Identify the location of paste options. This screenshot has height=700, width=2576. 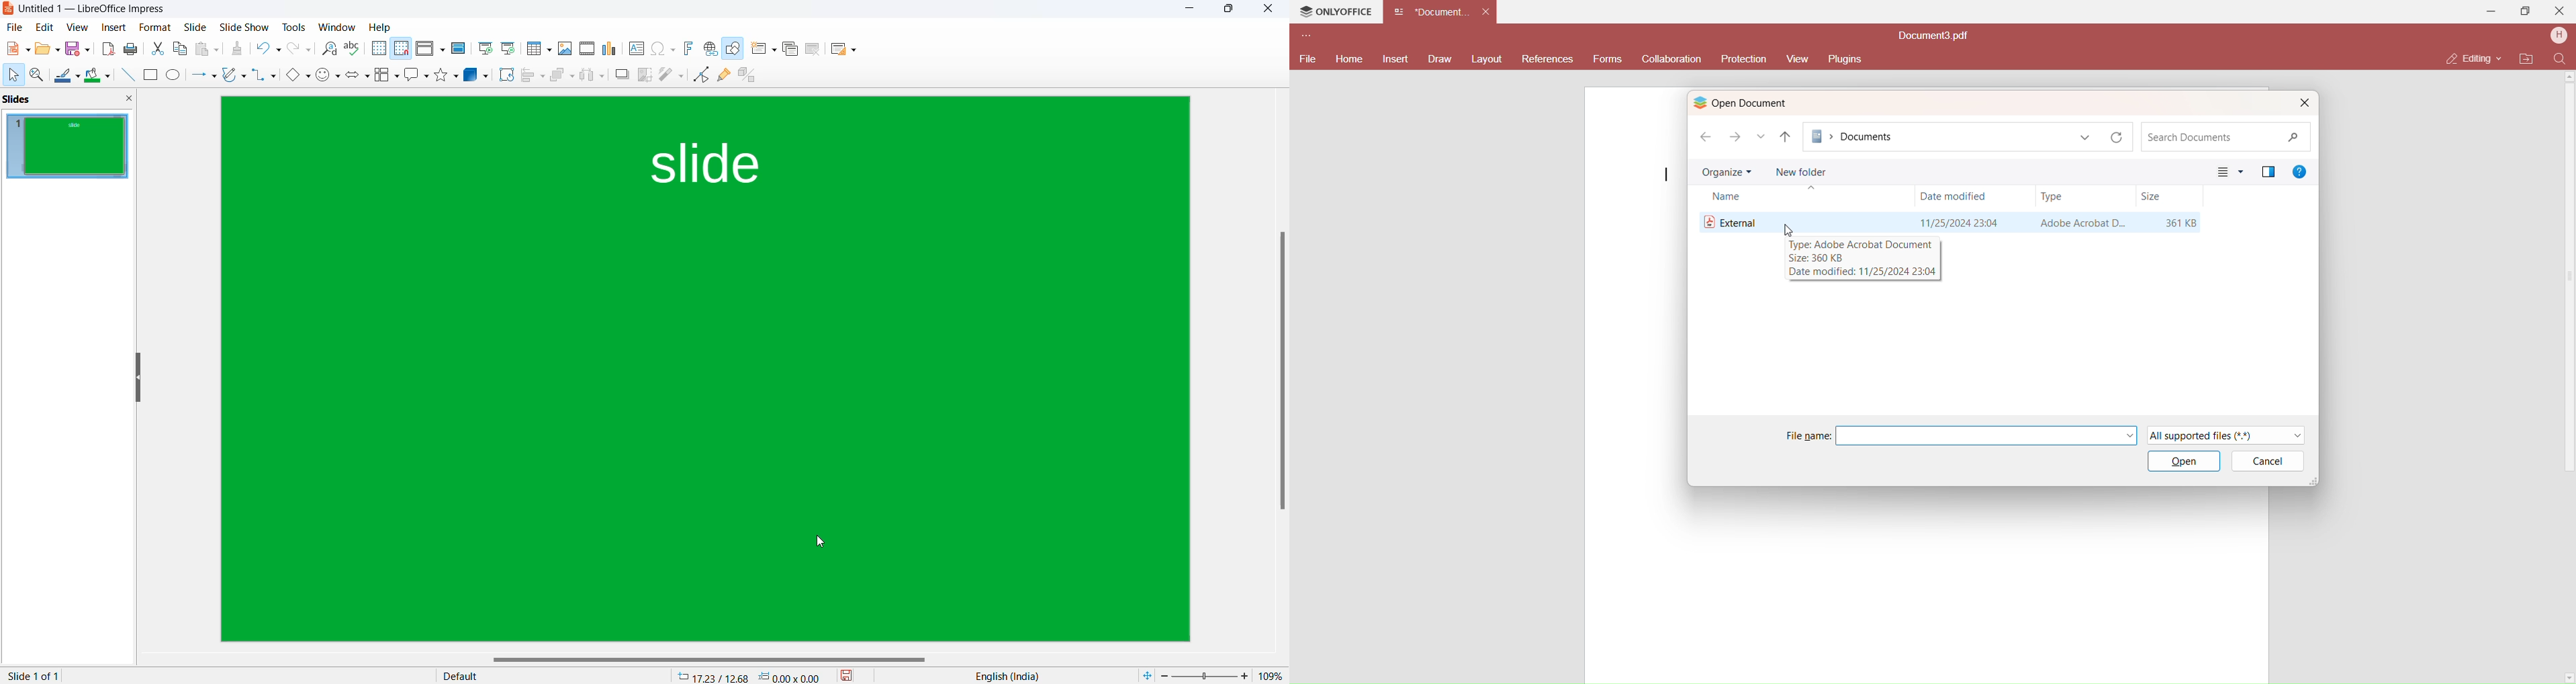
(210, 49).